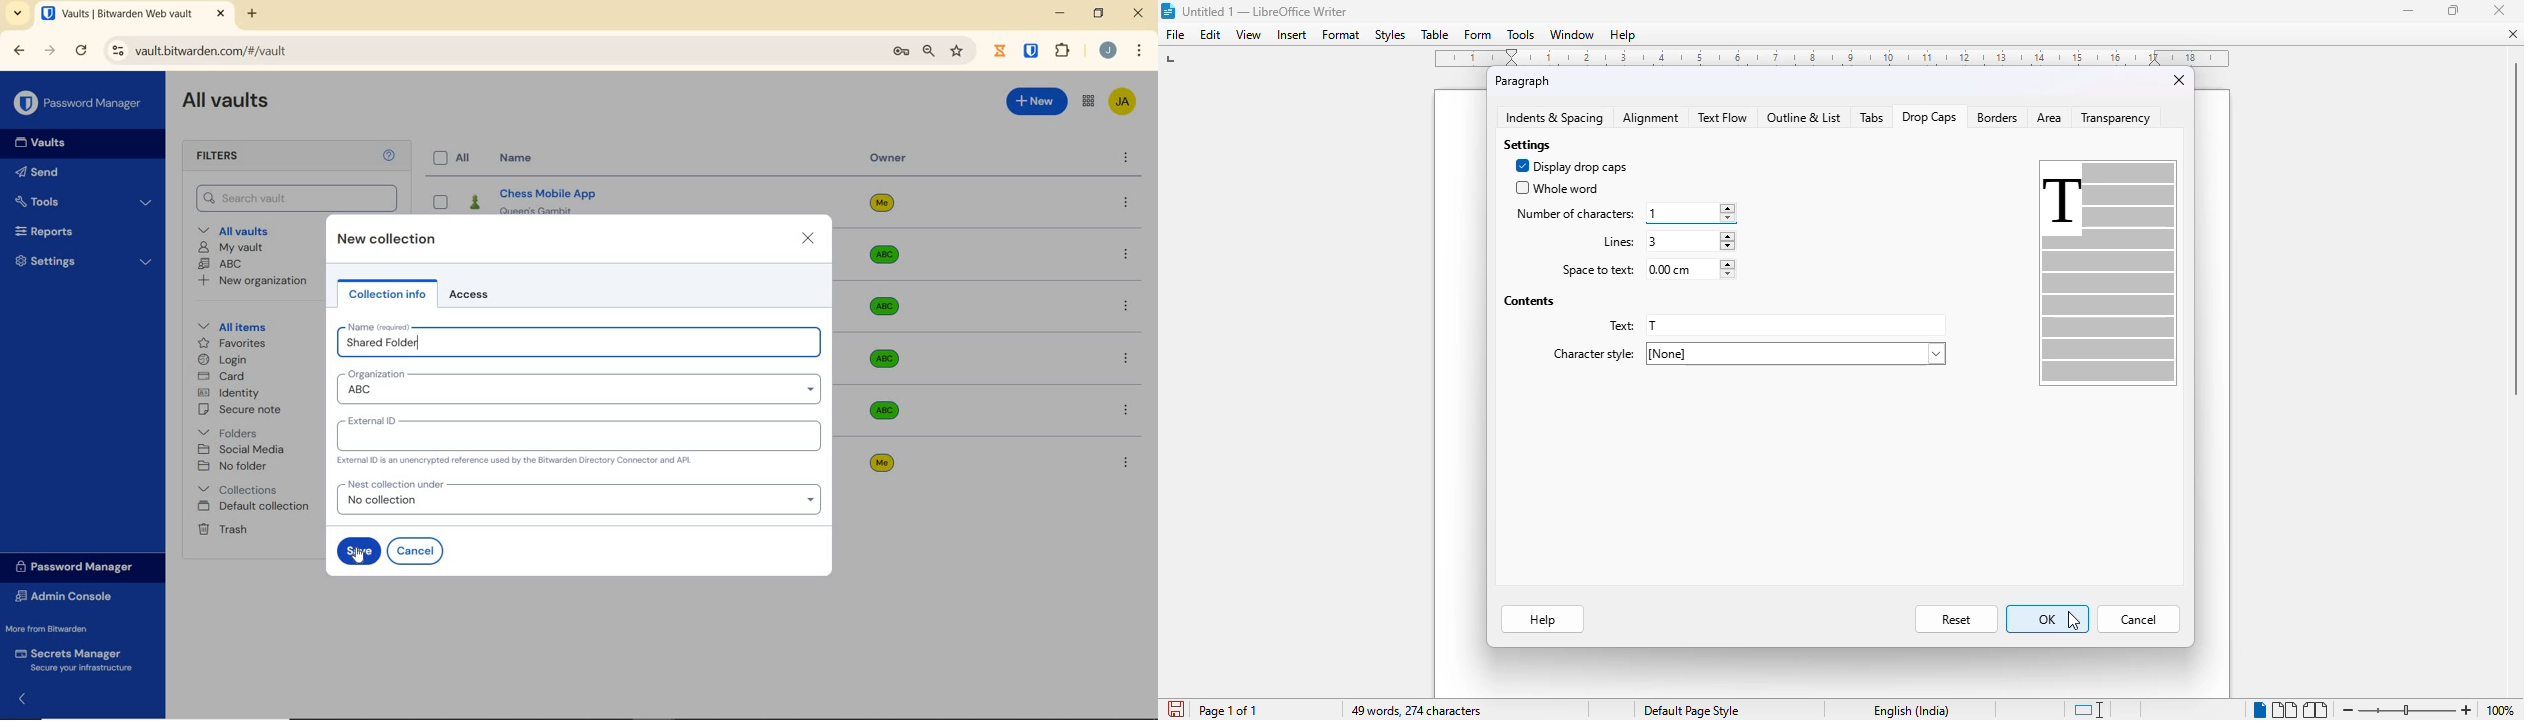  I want to click on contents, so click(1529, 302).